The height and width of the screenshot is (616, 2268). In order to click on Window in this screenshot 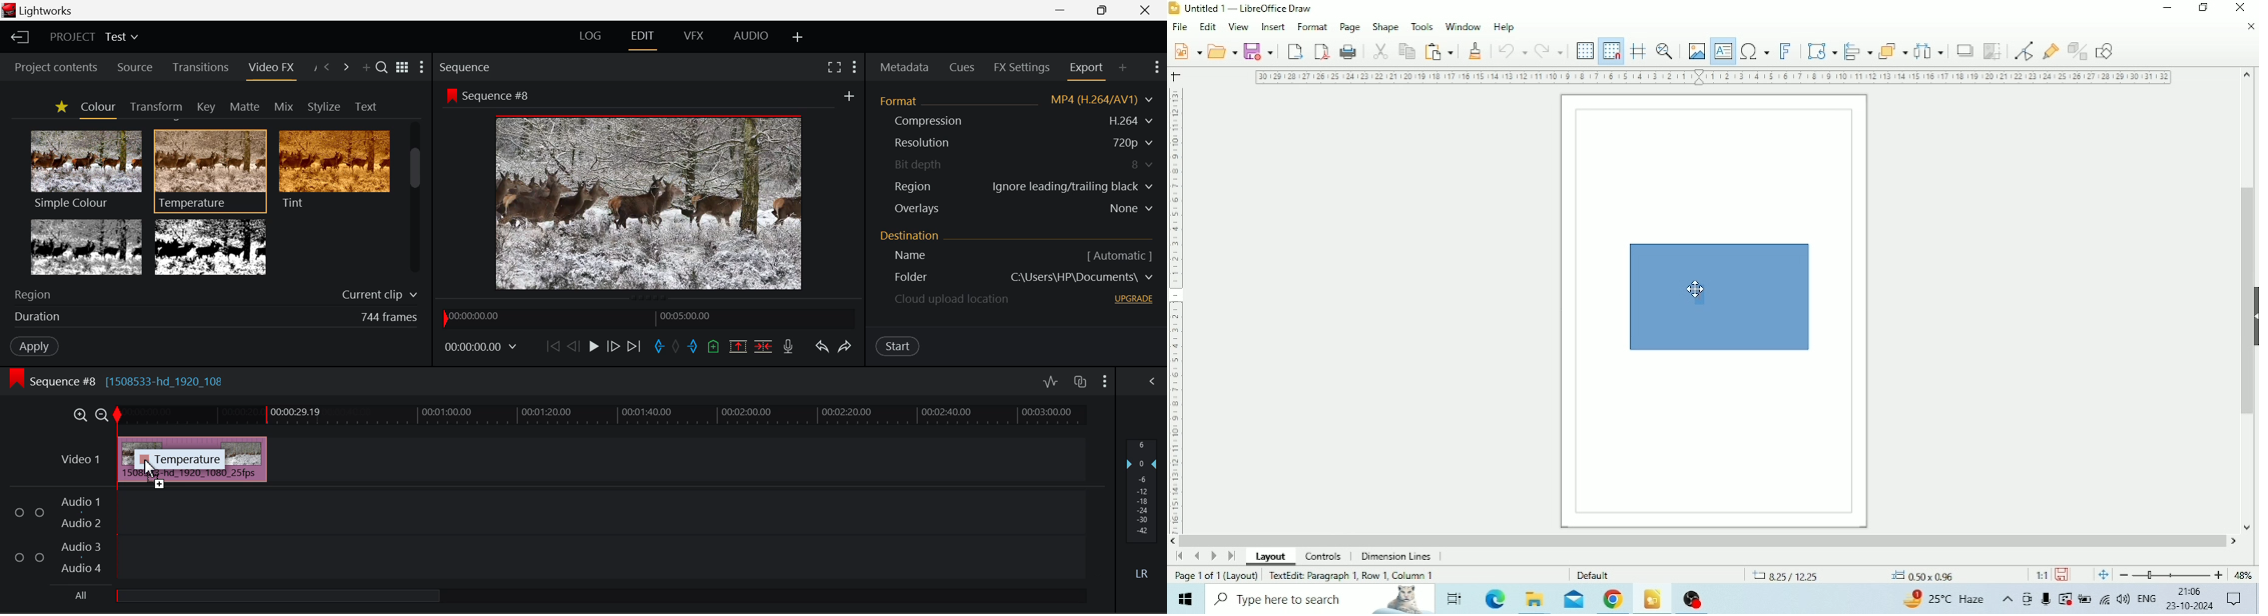, I will do `click(1464, 28)`.